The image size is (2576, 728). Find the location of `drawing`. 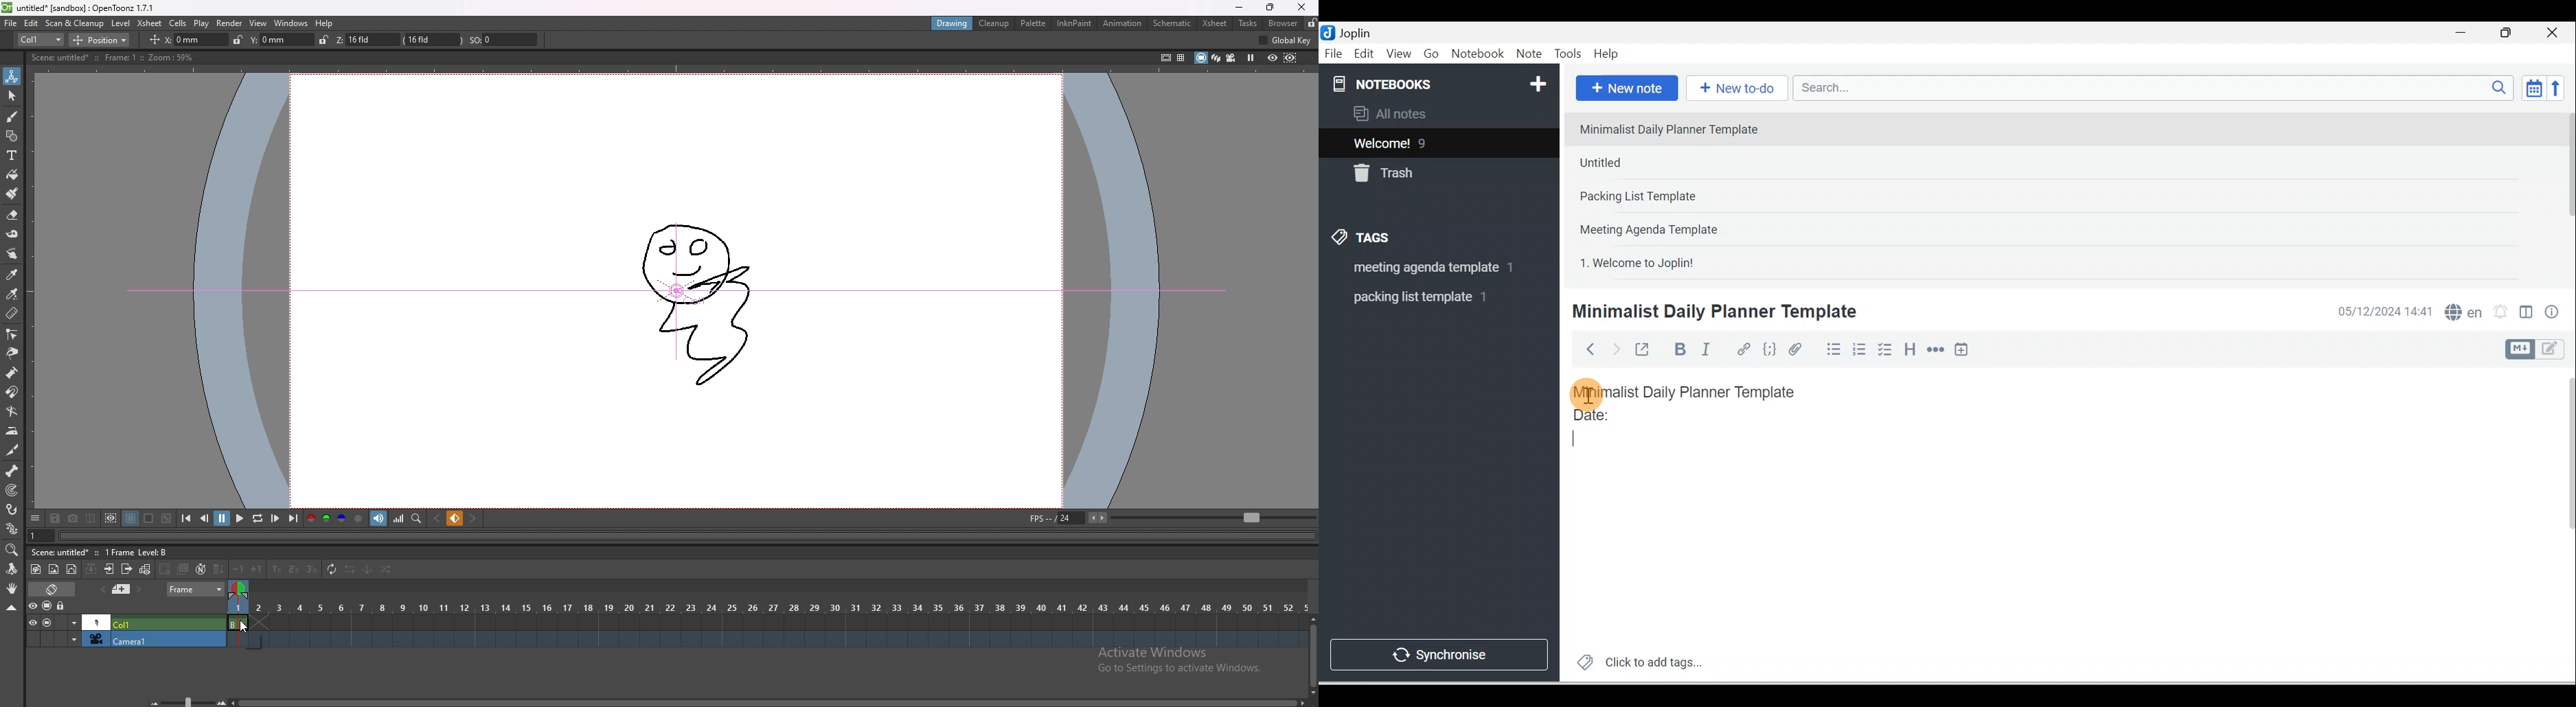

drawing is located at coordinates (698, 298).